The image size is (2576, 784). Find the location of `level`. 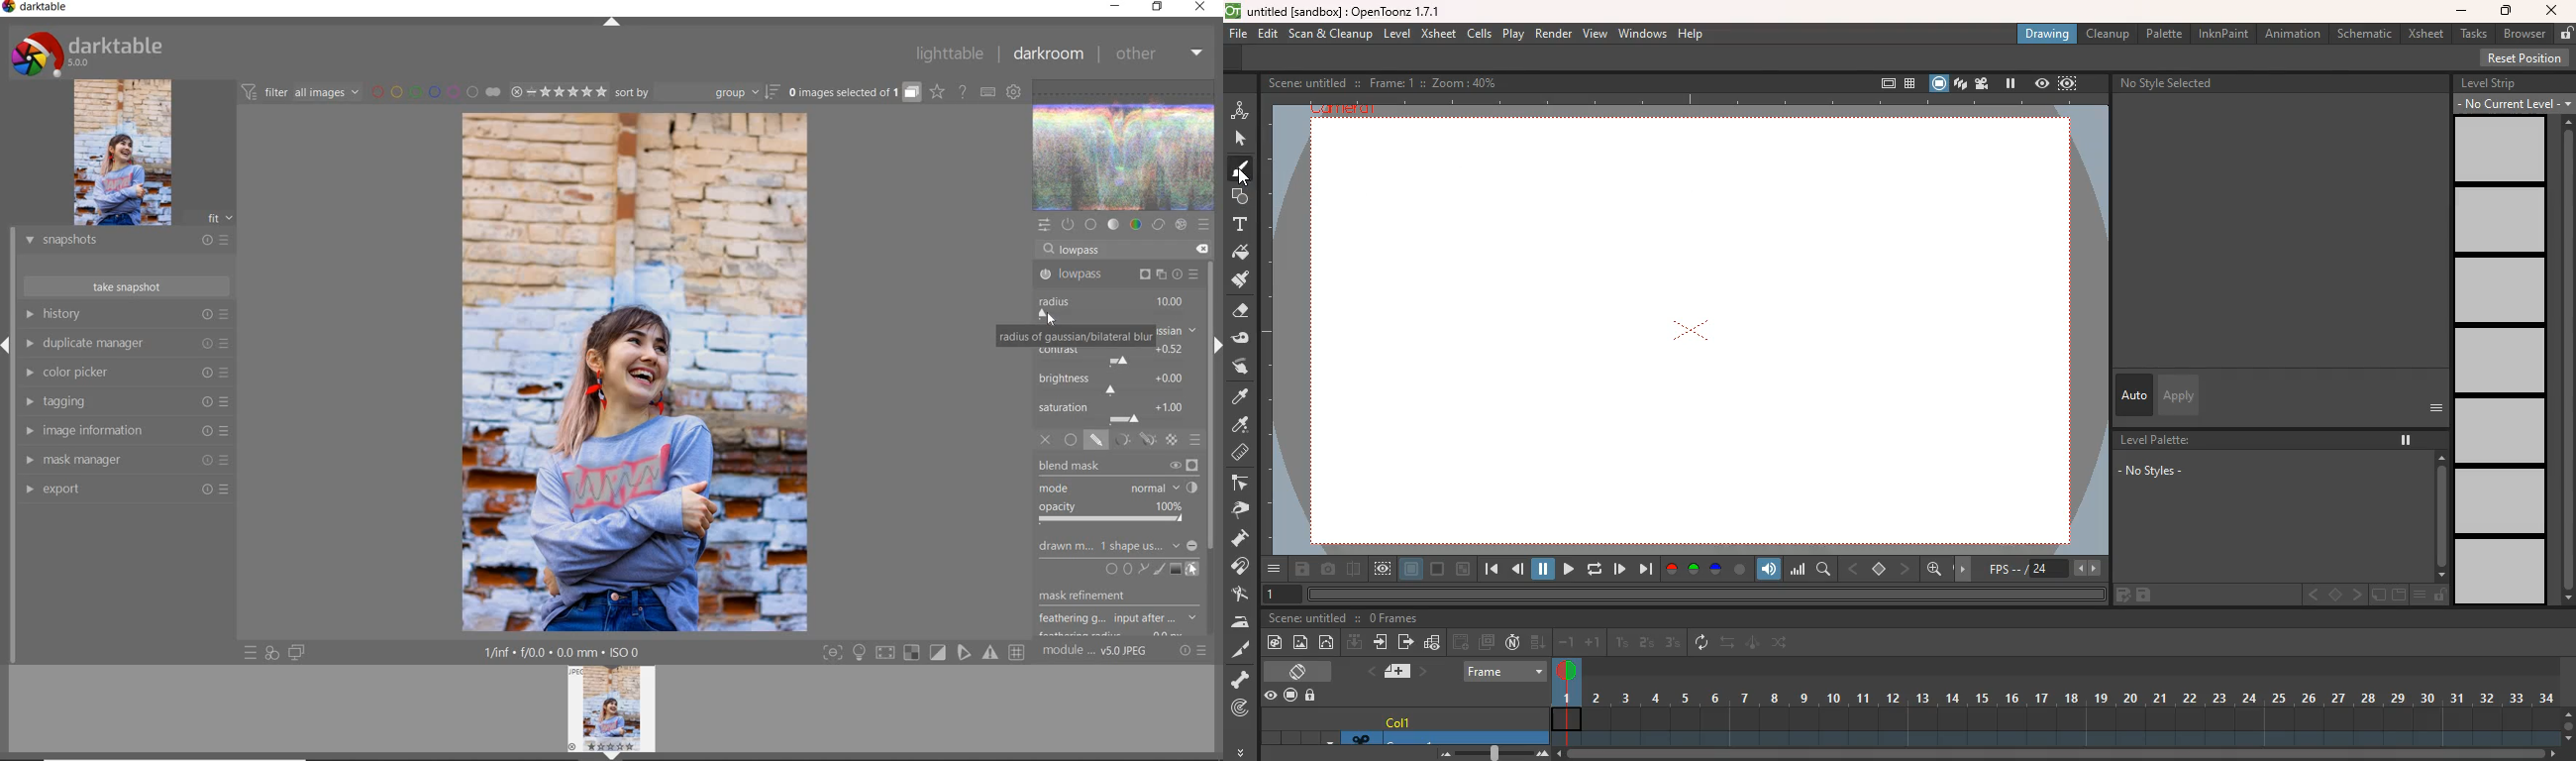

level is located at coordinates (2499, 222).